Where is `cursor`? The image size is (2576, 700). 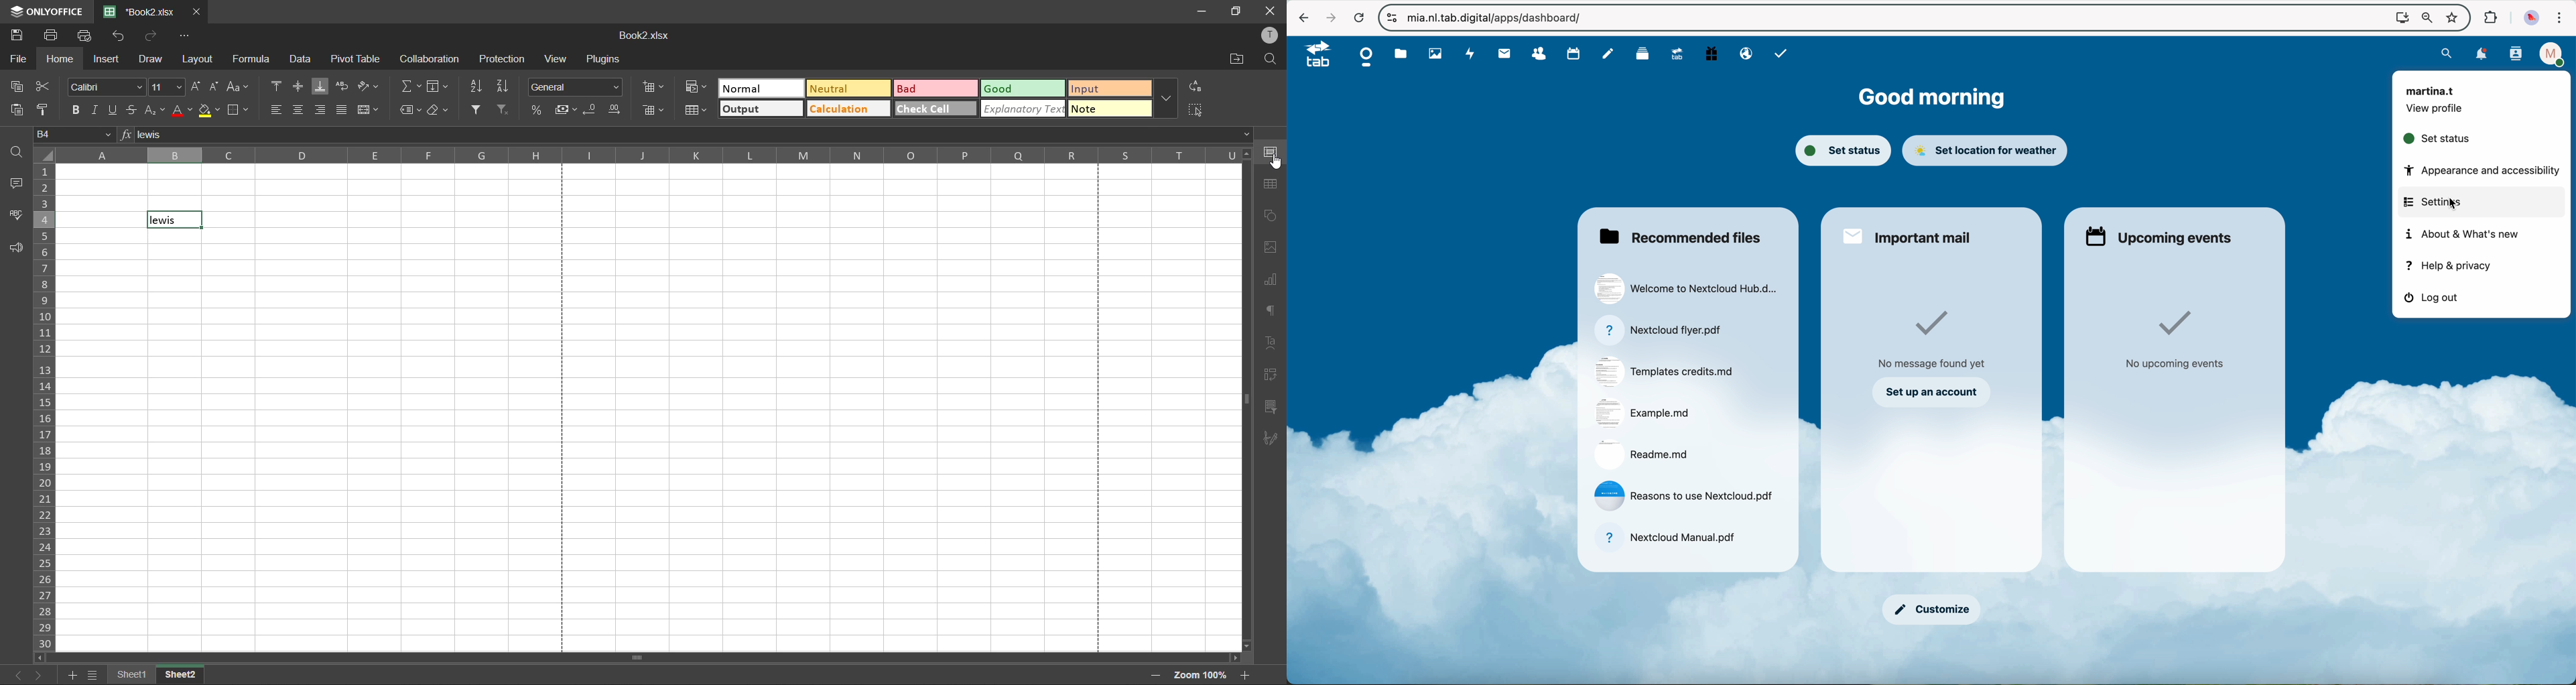
cursor is located at coordinates (2457, 205).